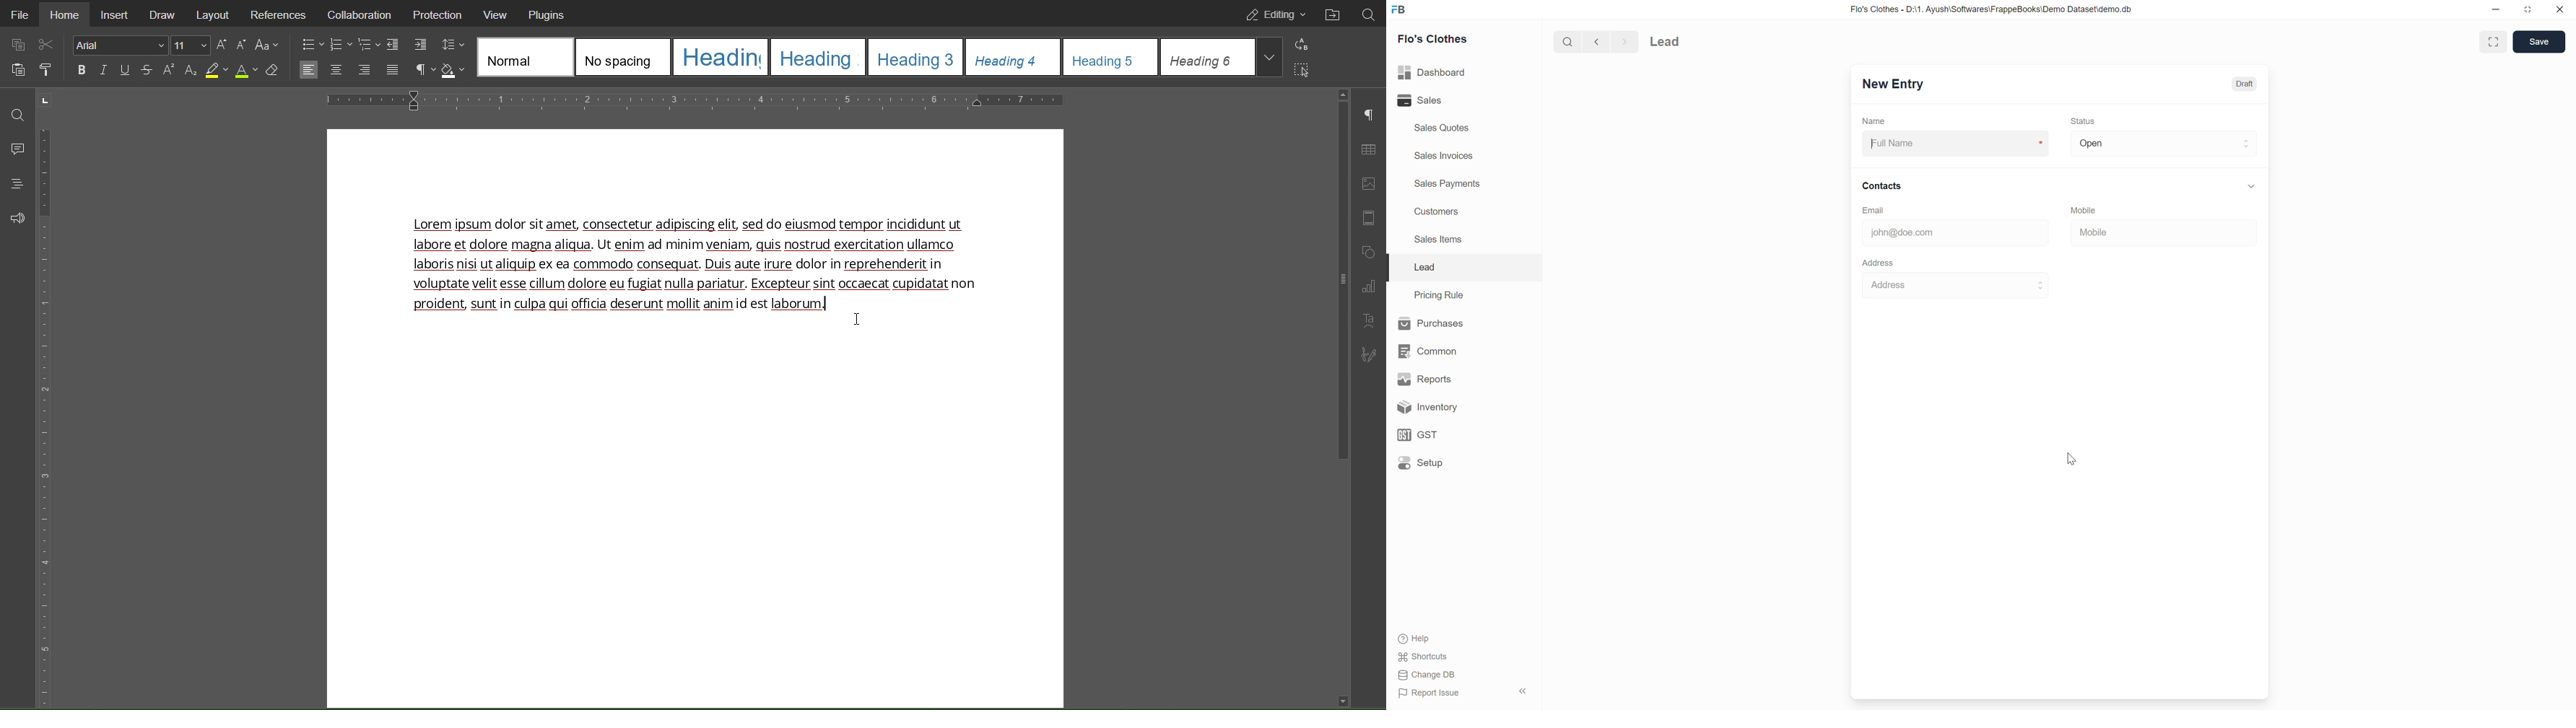  Describe the element at coordinates (1437, 39) in the screenshot. I see `Flo's Clothes` at that location.